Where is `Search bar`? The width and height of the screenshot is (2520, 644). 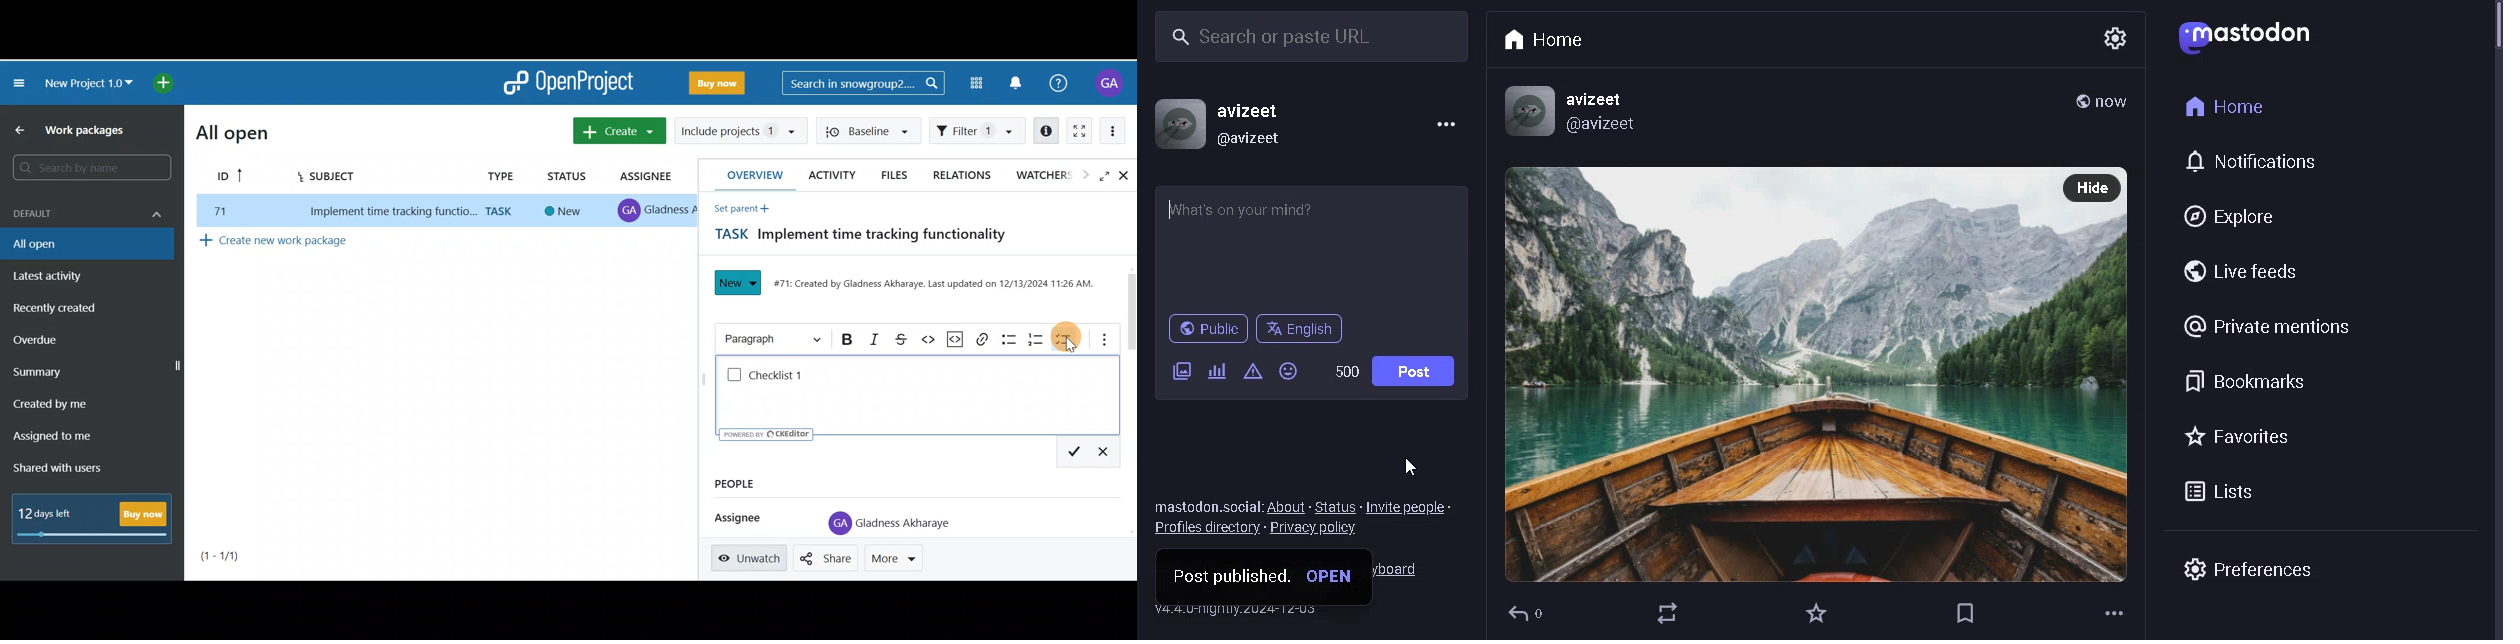
Search bar is located at coordinates (866, 81).